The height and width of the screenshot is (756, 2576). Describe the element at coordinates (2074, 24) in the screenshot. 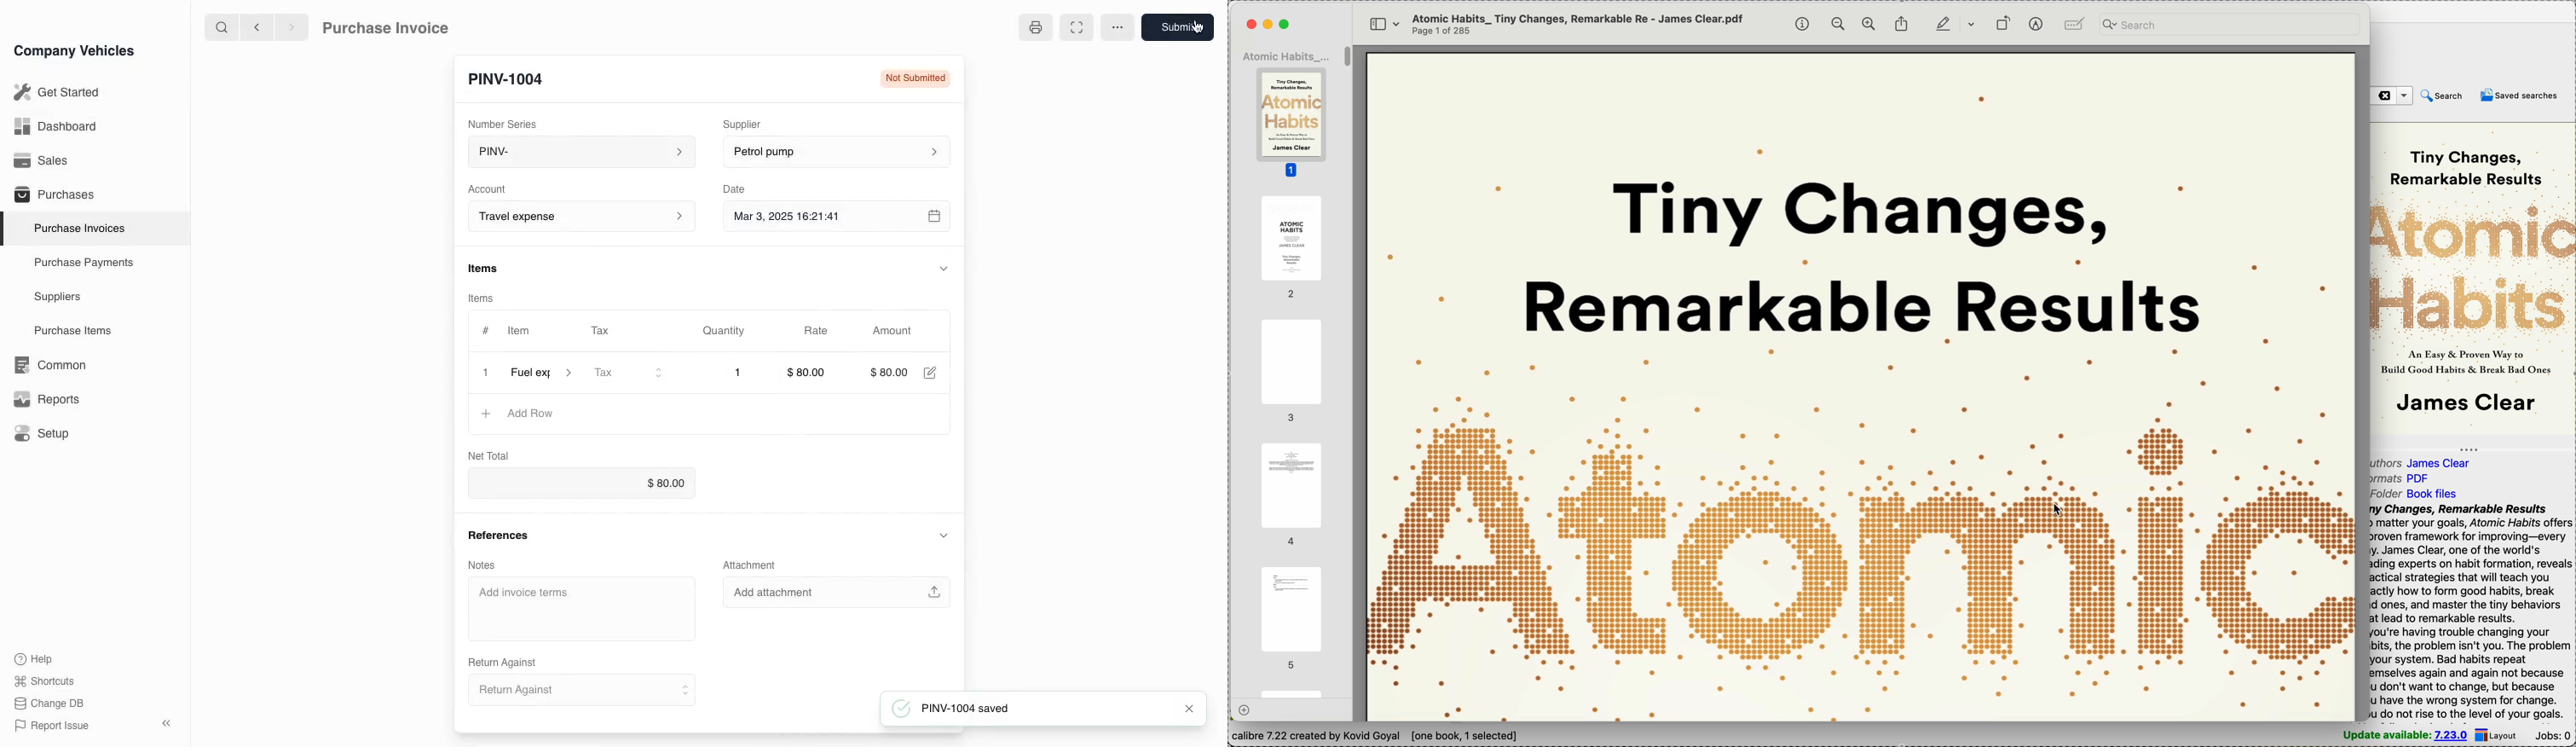

I see `icon` at that location.